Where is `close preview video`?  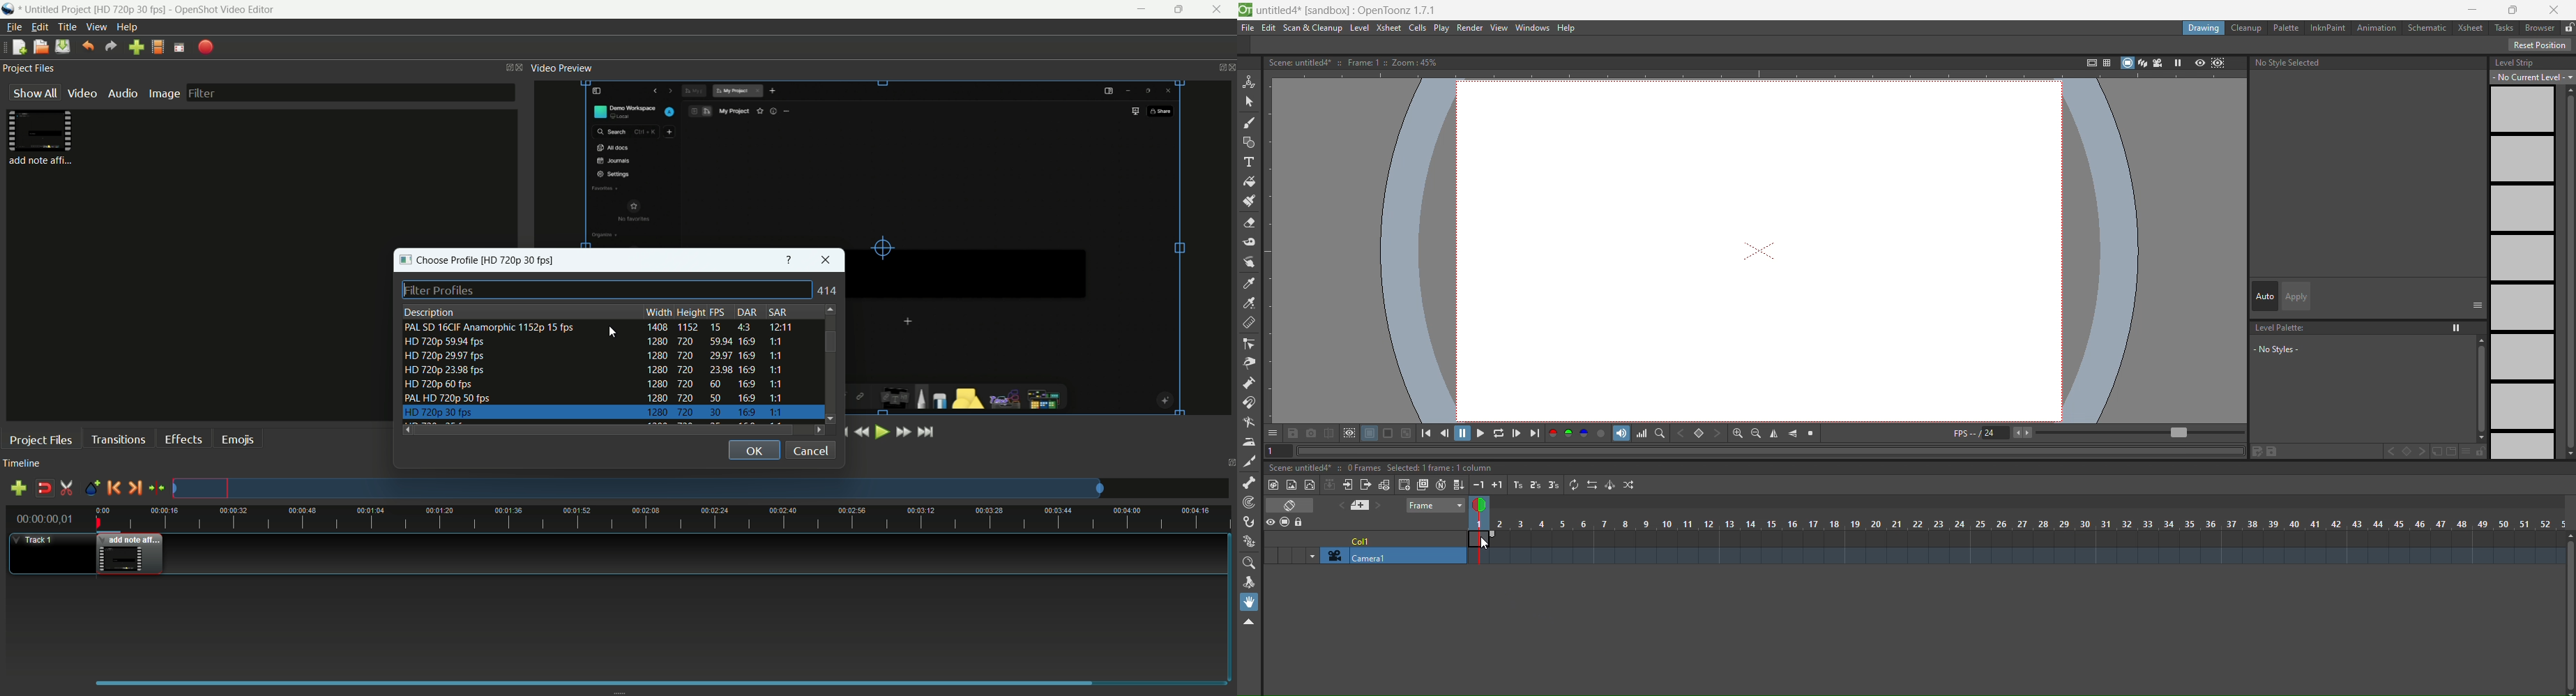 close preview video is located at coordinates (1230, 68).